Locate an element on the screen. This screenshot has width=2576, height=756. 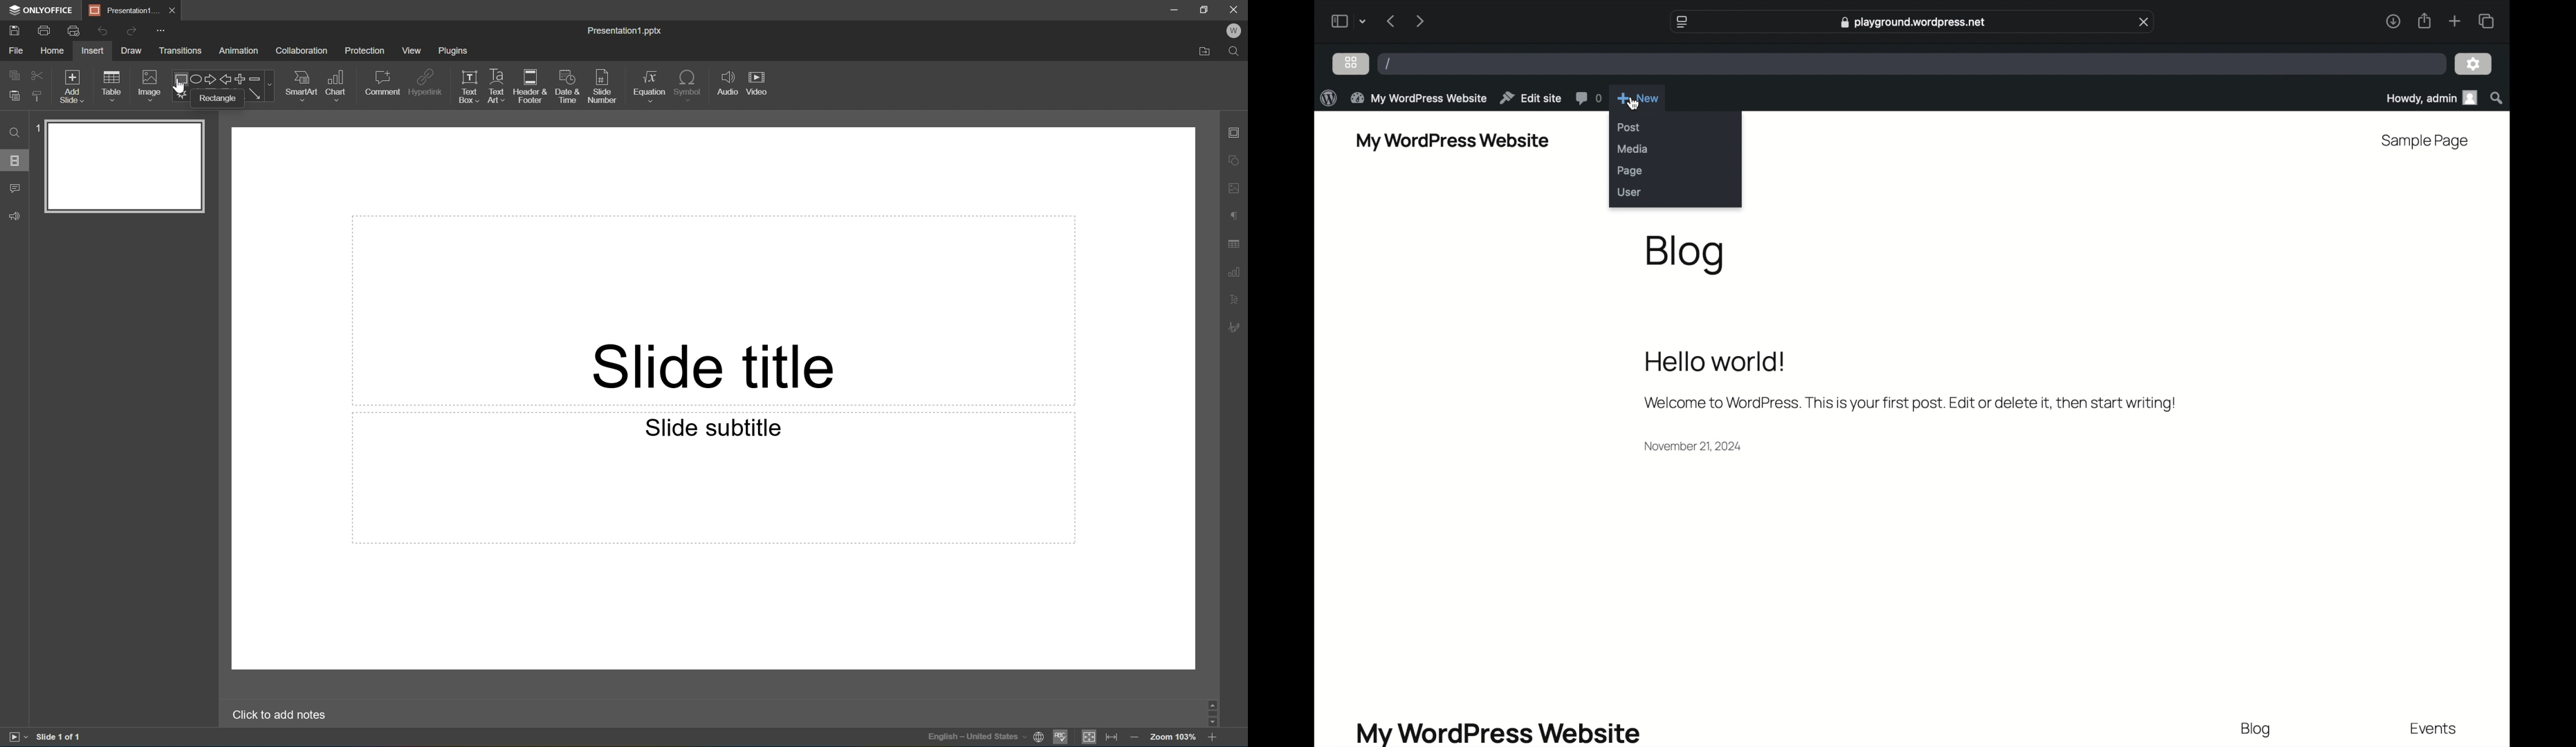
Start slideshow is located at coordinates (17, 737).